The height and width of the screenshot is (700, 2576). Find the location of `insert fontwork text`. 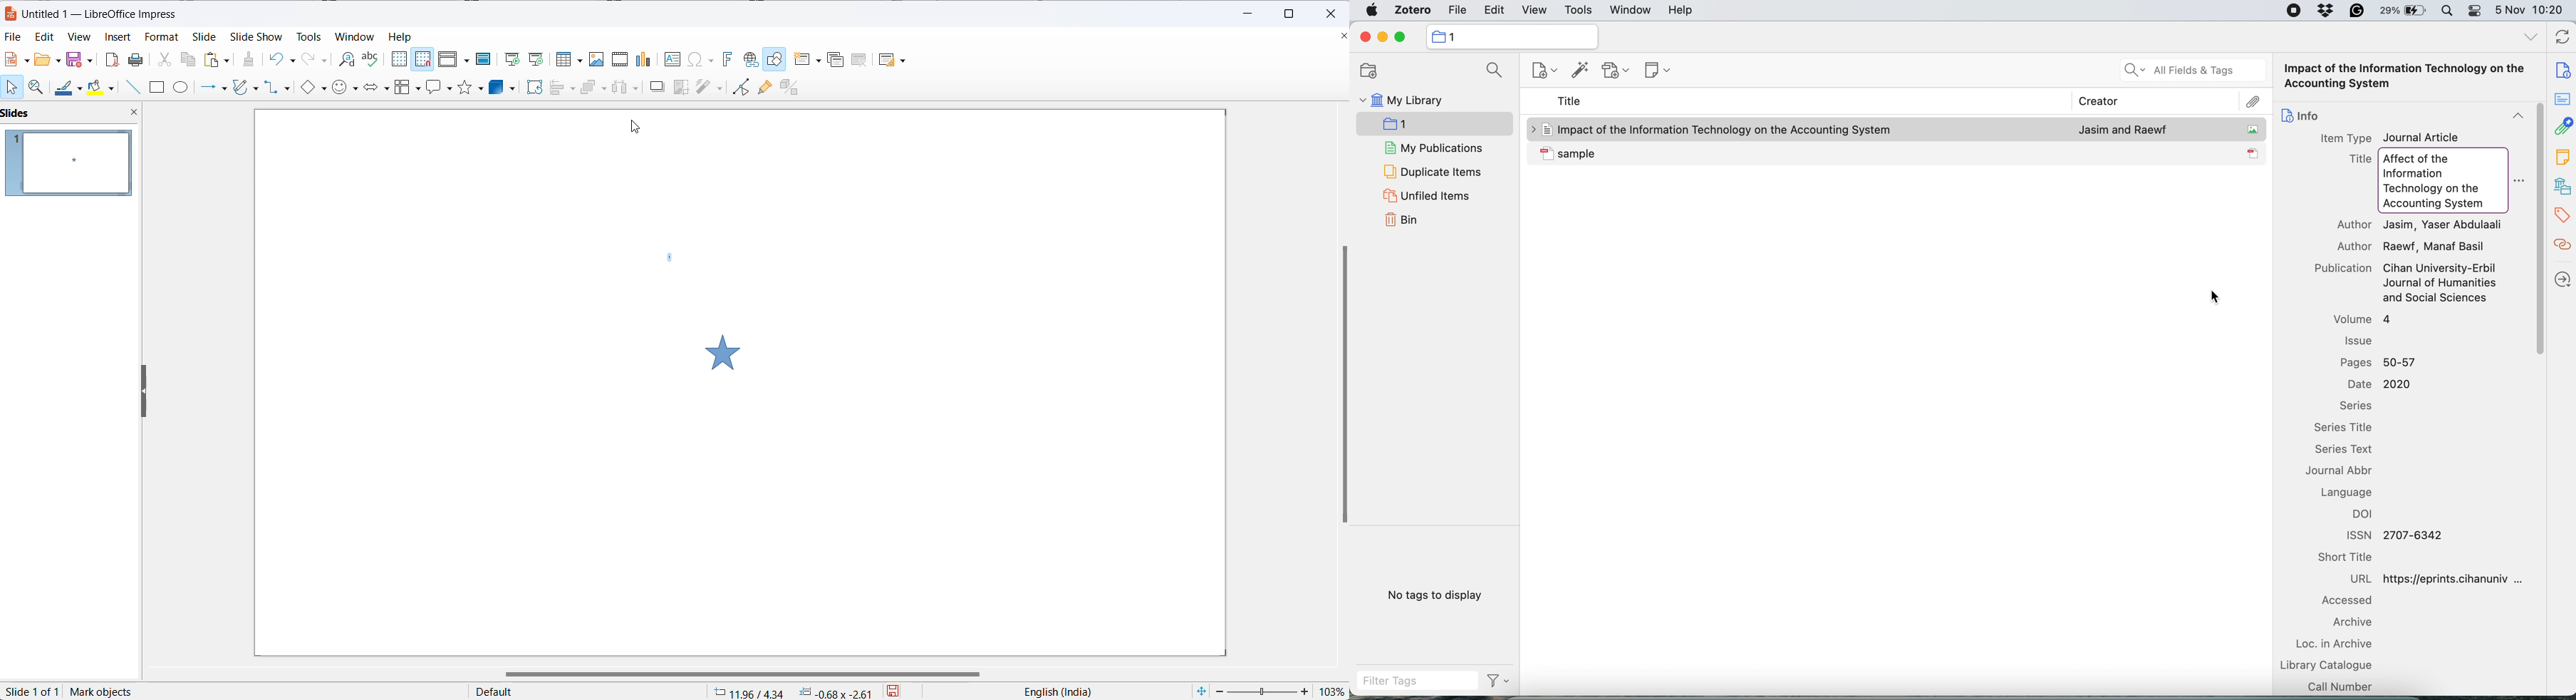

insert fontwork text is located at coordinates (724, 59).